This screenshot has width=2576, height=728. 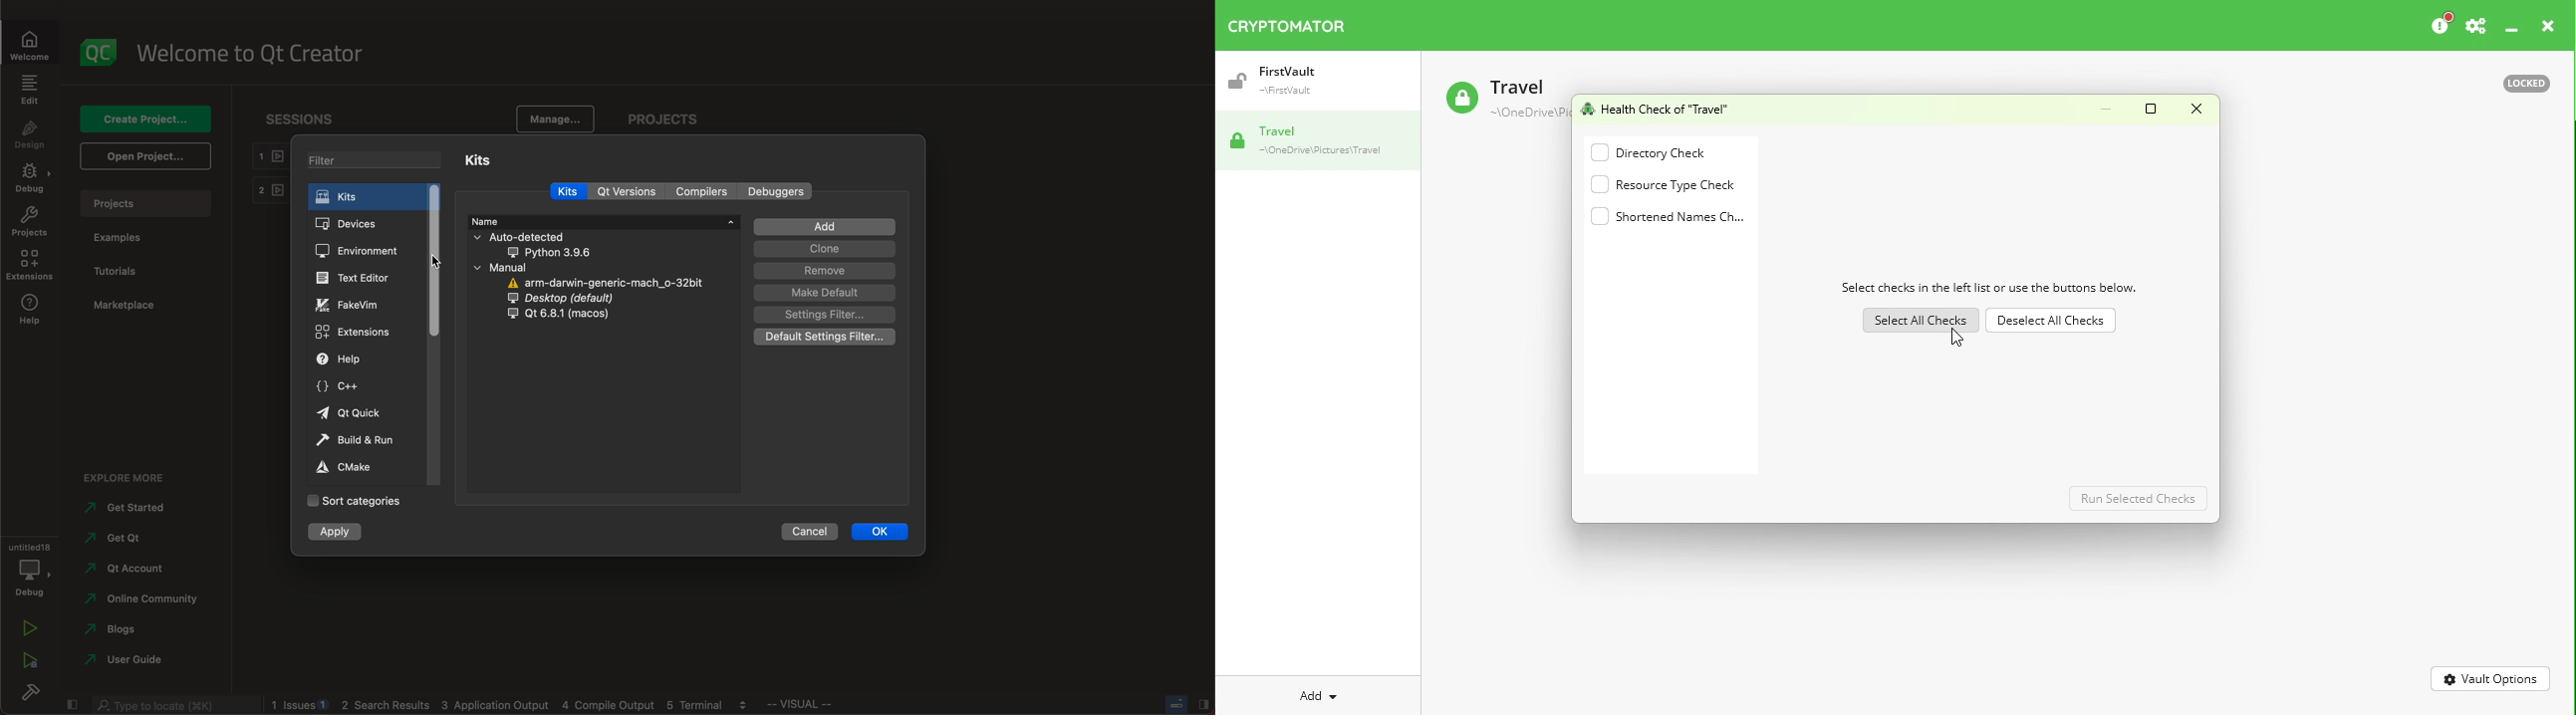 I want to click on extensions, so click(x=357, y=333).